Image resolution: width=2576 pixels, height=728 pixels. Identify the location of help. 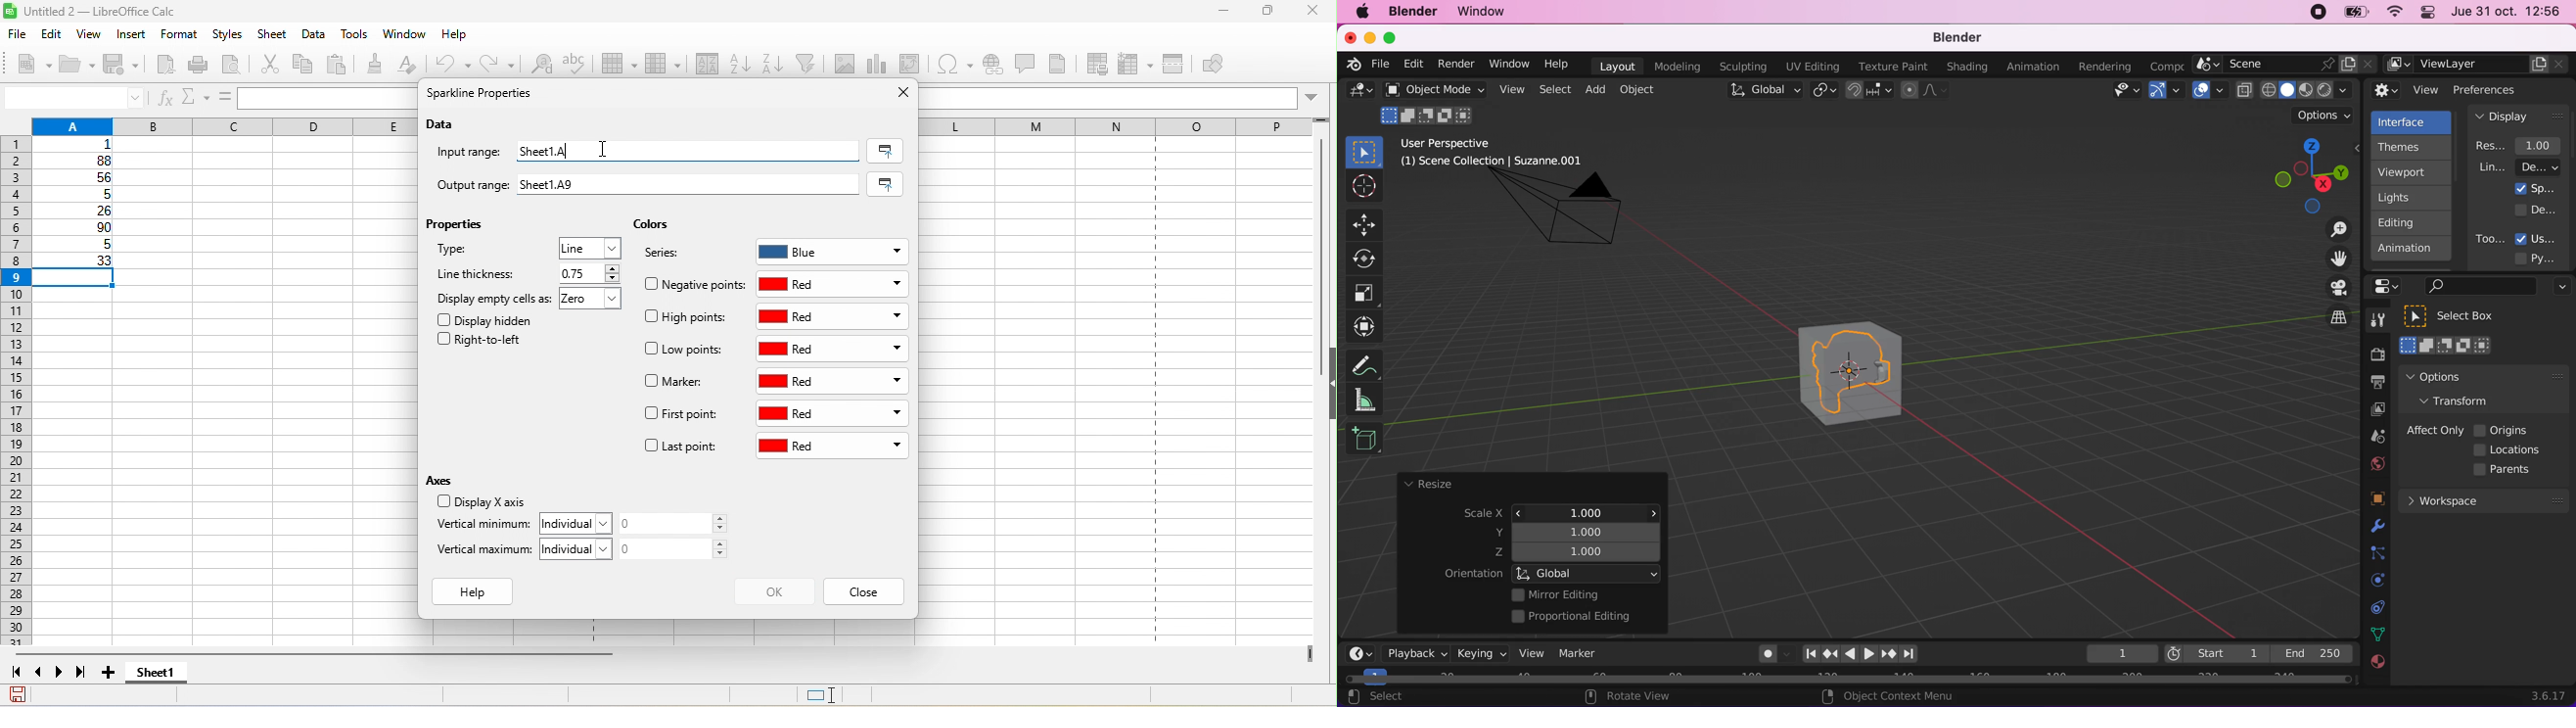
(1557, 63).